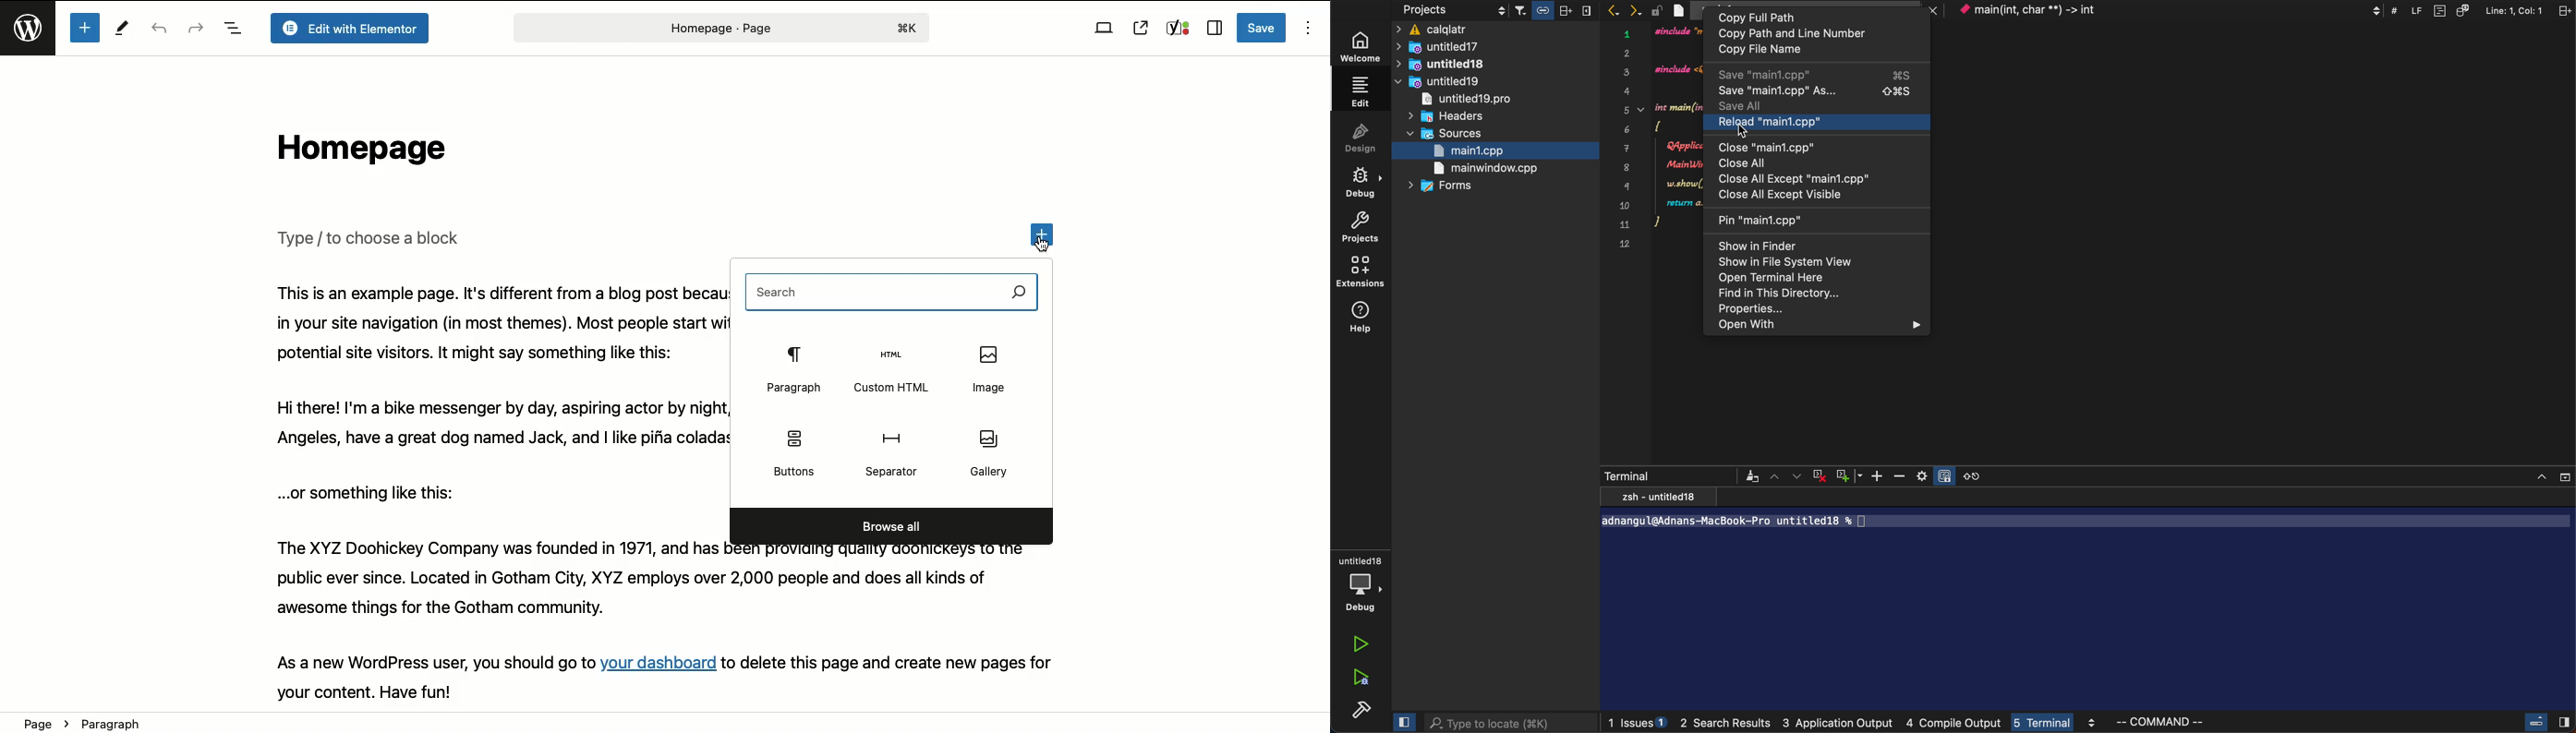  What do you see at coordinates (1360, 582) in the screenshot?
I see `debug` at bounding box center [1360, 582].